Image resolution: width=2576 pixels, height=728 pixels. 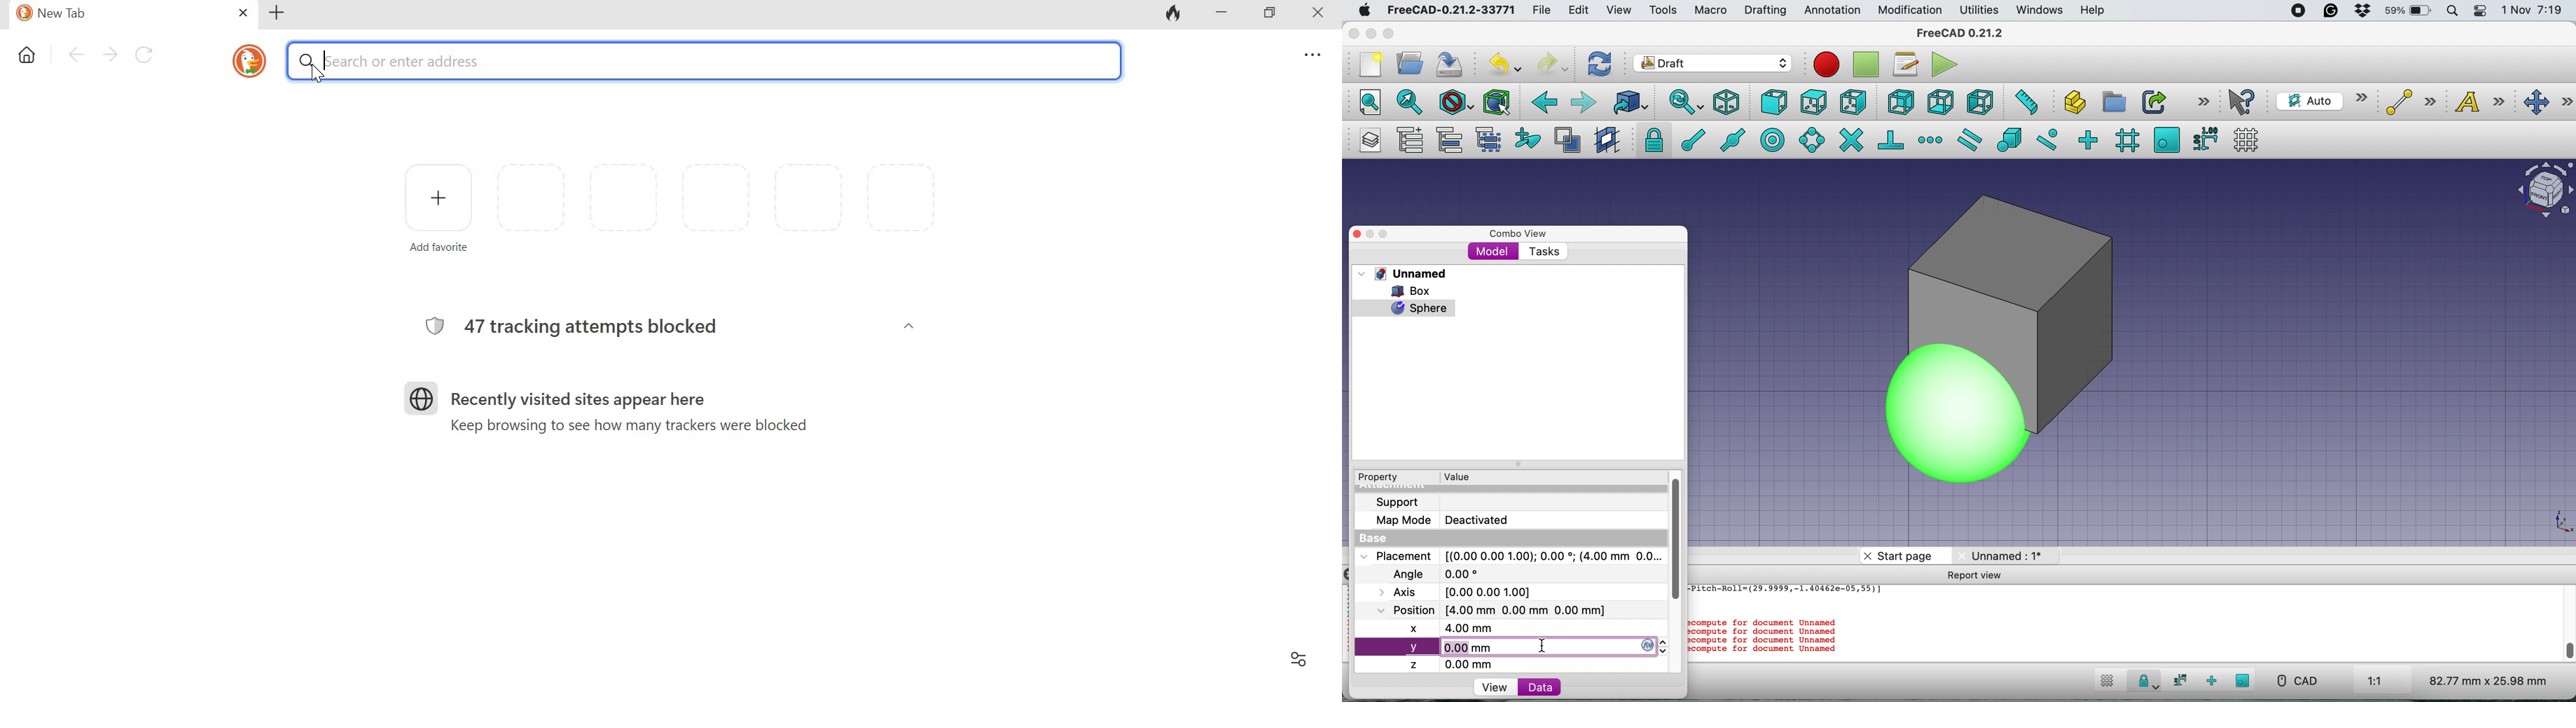 What do you see at coordinates (1932, 140) in the screenshot?
I see `snap extension` at bounding box center [1932, 140].